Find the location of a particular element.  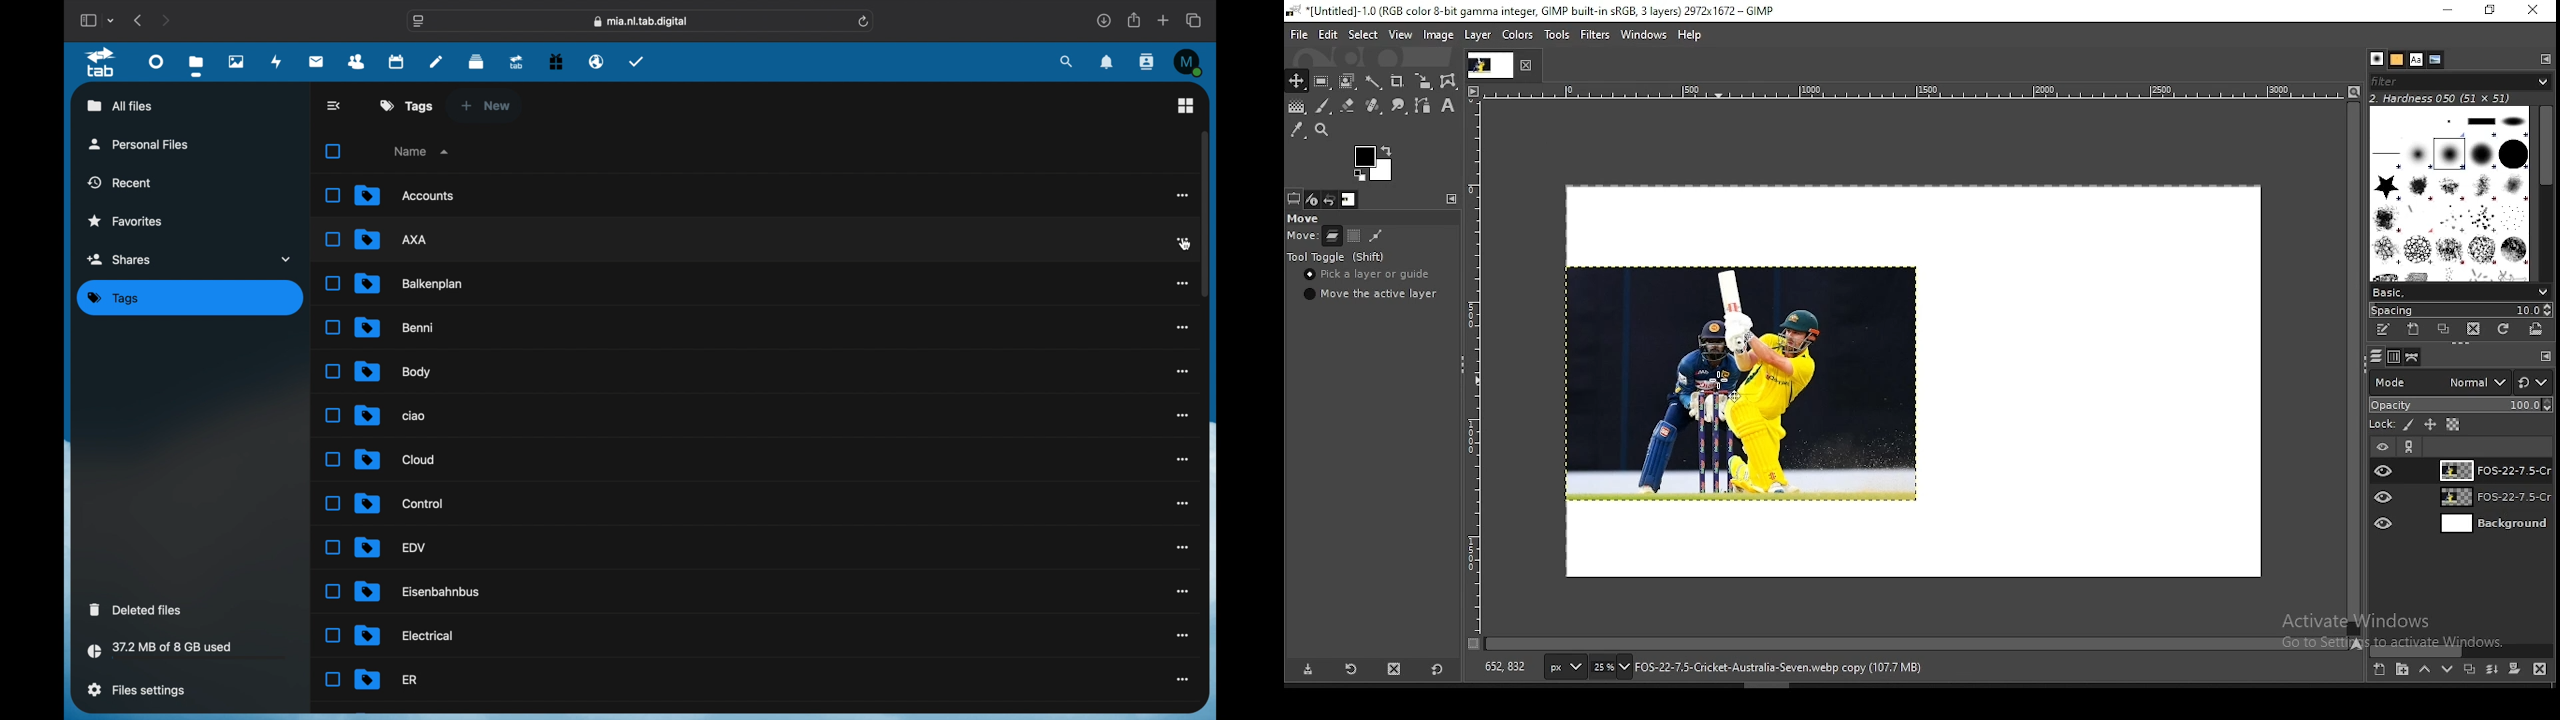

cursor is located at coordinates (1719, 380).